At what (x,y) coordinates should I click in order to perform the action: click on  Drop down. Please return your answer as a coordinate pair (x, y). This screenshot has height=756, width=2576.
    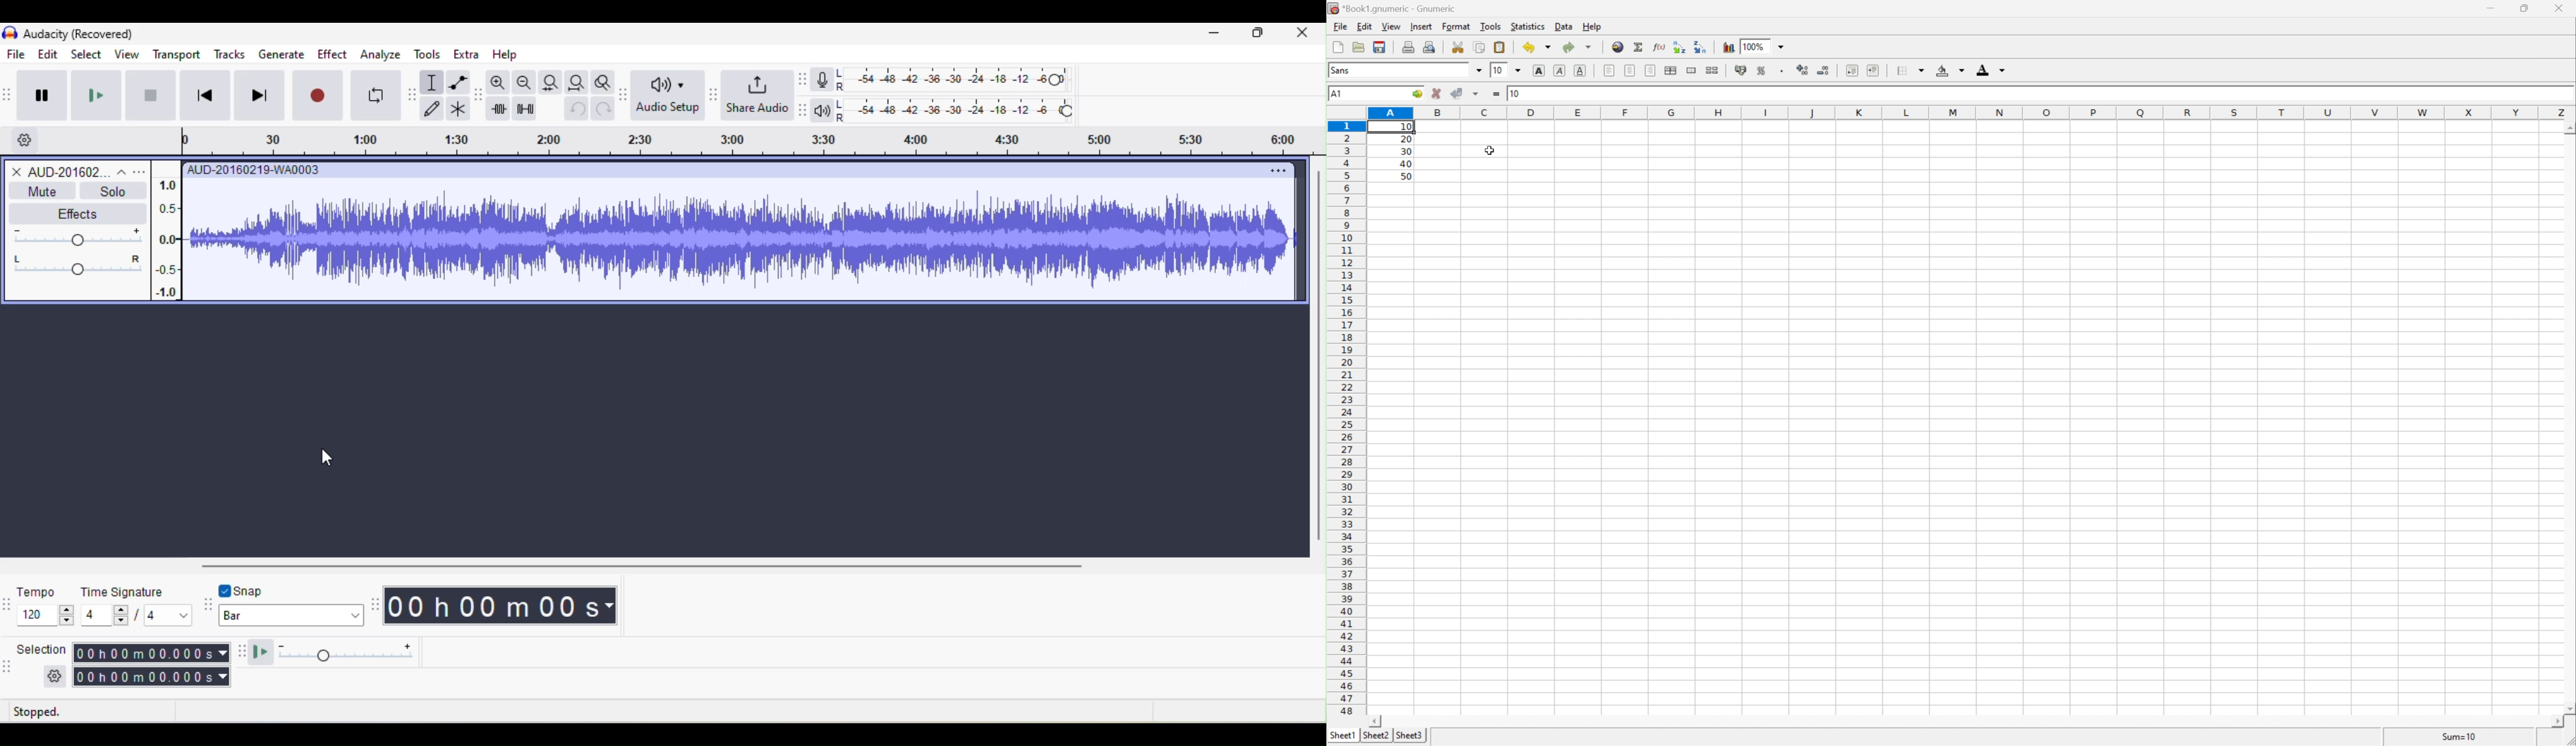
    Looking at the image, I should click on (1478, 68).